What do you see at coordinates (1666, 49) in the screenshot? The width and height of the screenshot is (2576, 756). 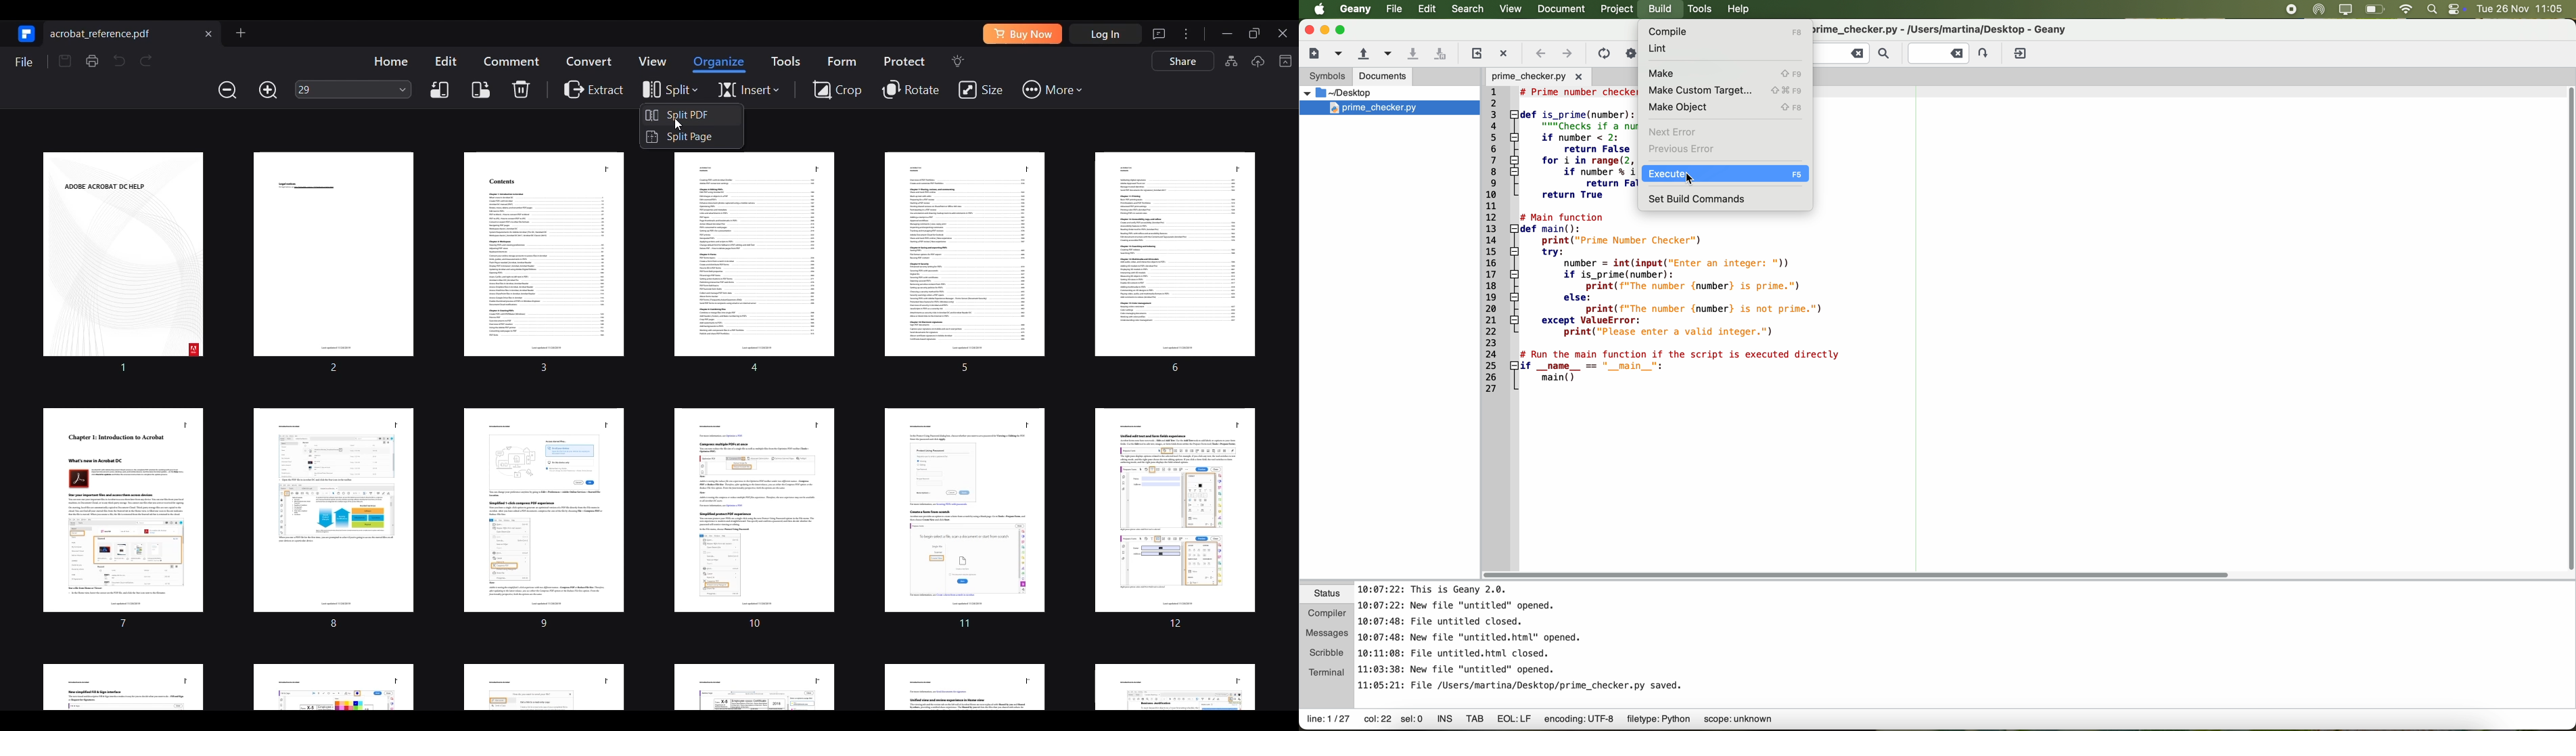 I see `lint` at bounding box center [1666, 49].